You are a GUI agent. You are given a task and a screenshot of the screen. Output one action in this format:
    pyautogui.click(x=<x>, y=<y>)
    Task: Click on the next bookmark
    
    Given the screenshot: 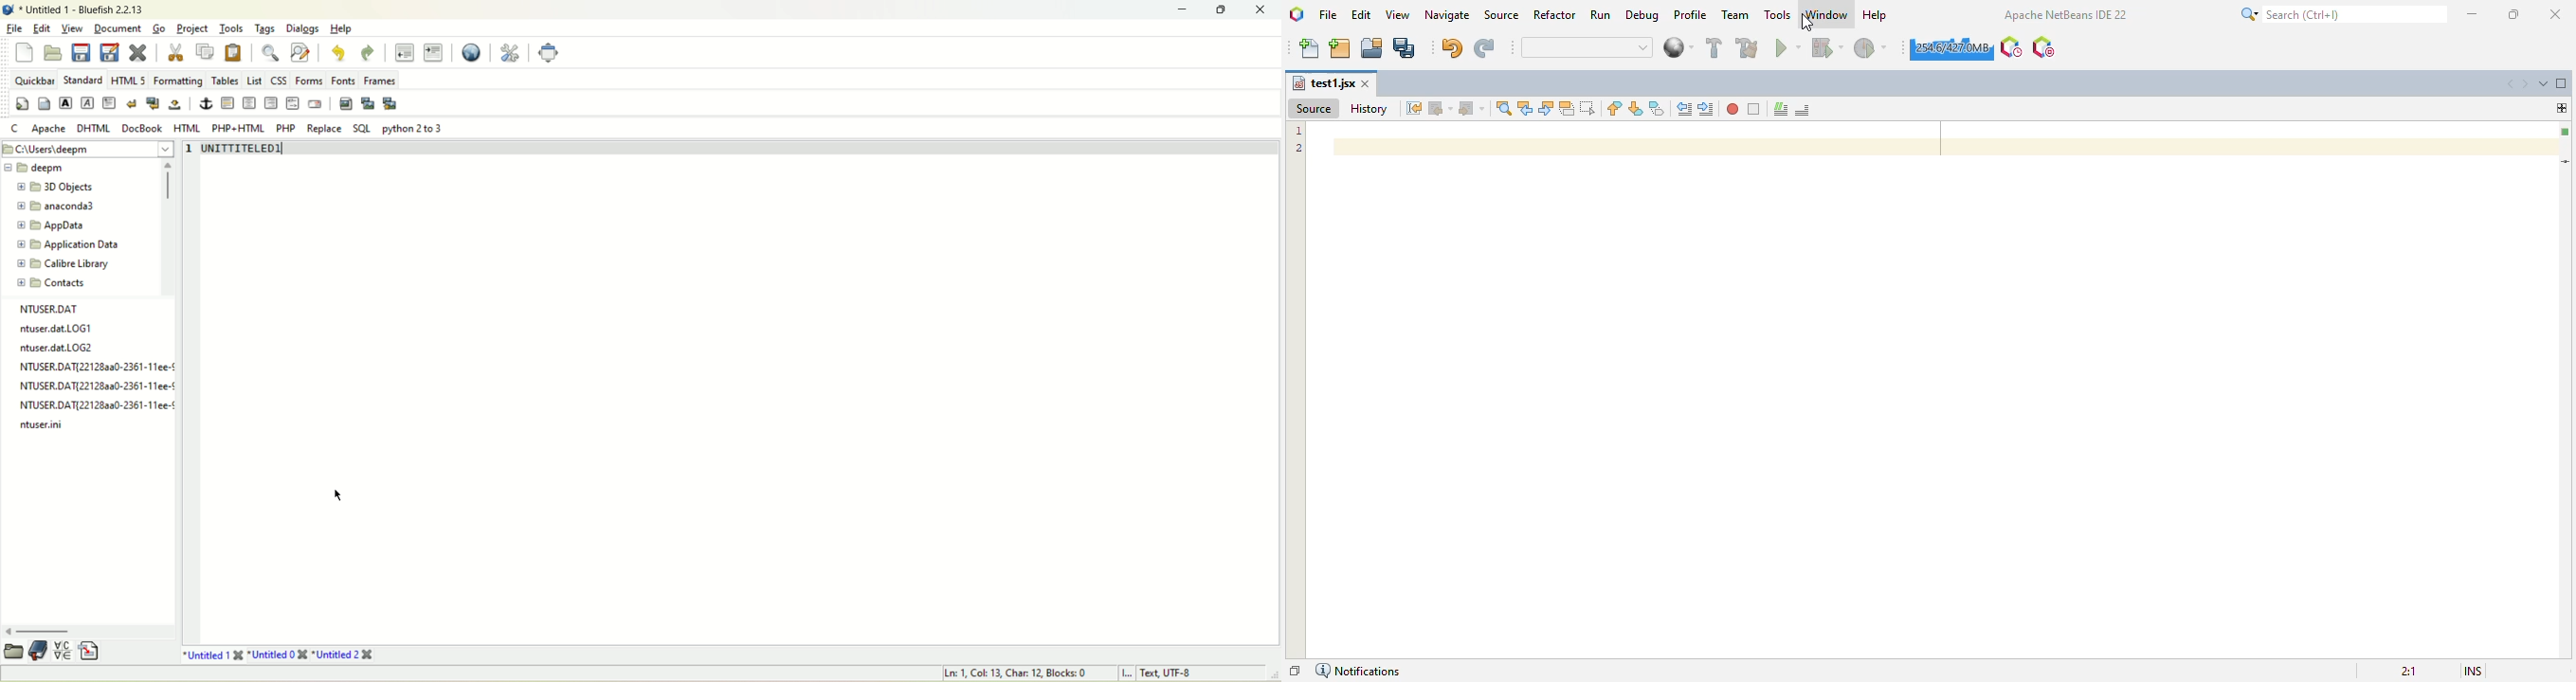 What is the action you would take?
    pyautogui.click(x=1636, y=108)
    